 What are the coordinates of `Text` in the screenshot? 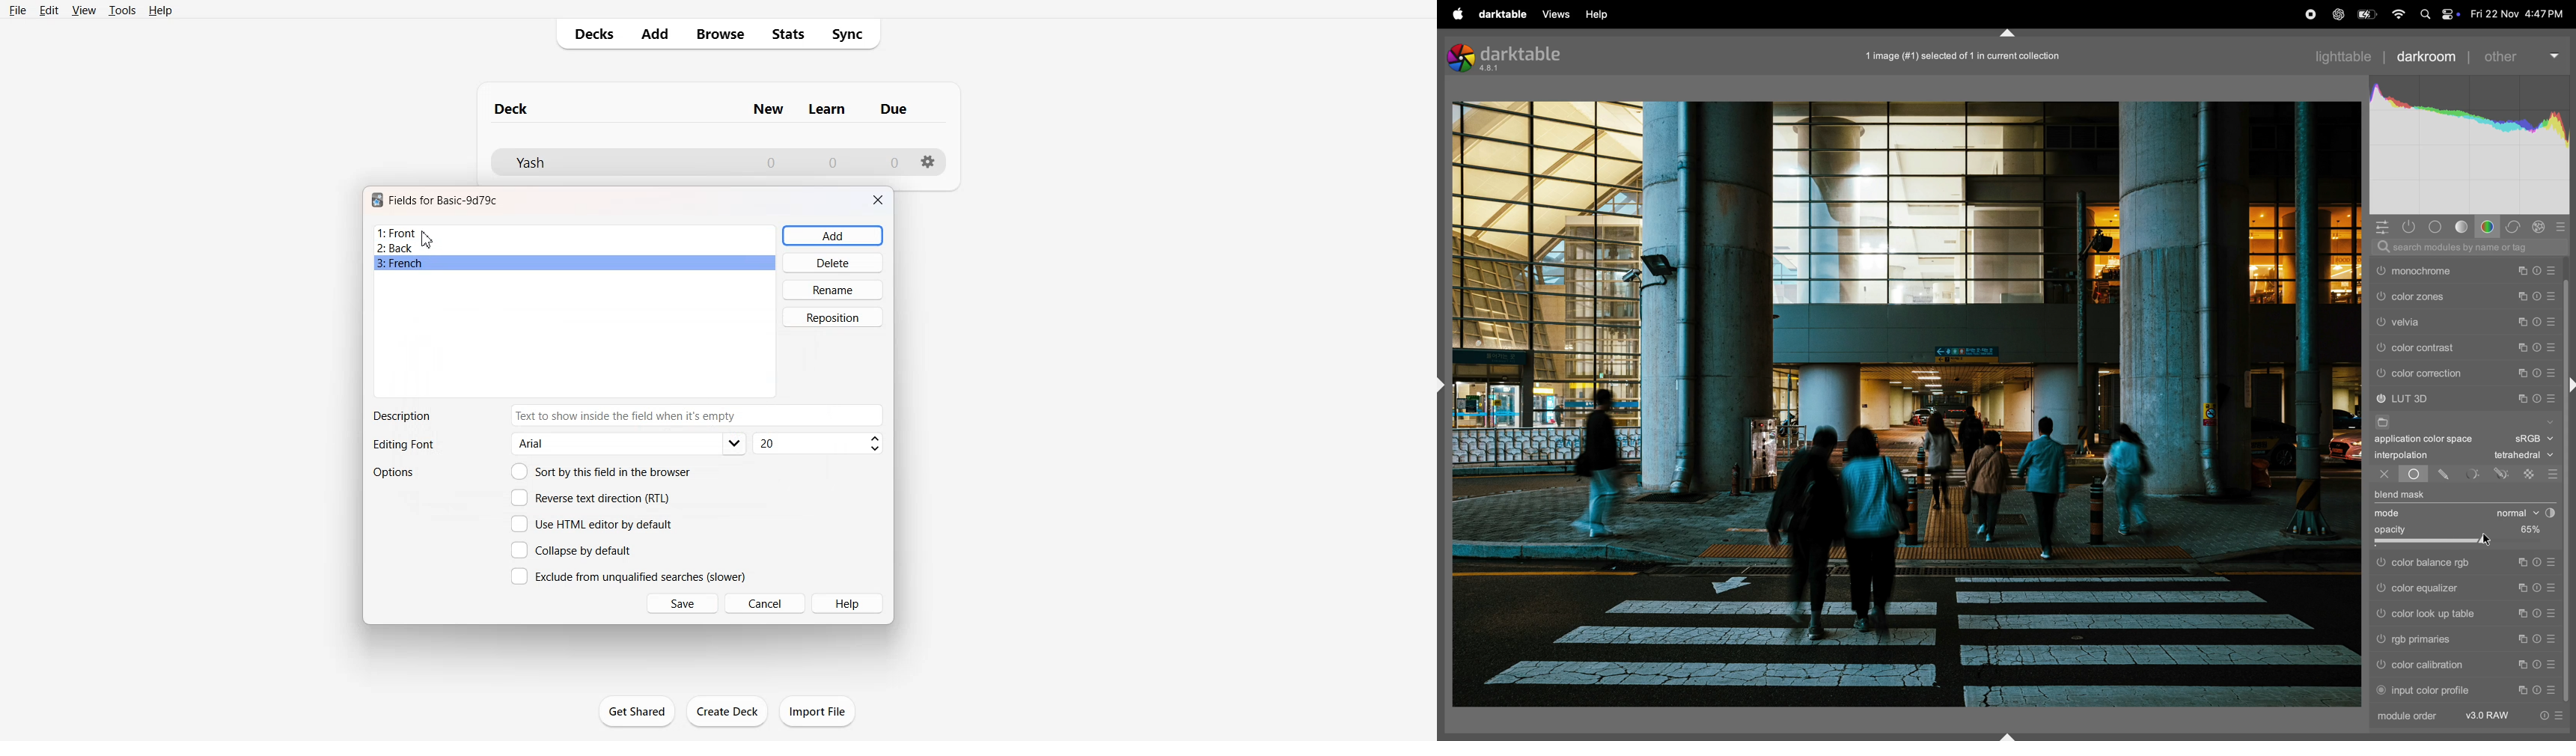 It's located at (401, 416).